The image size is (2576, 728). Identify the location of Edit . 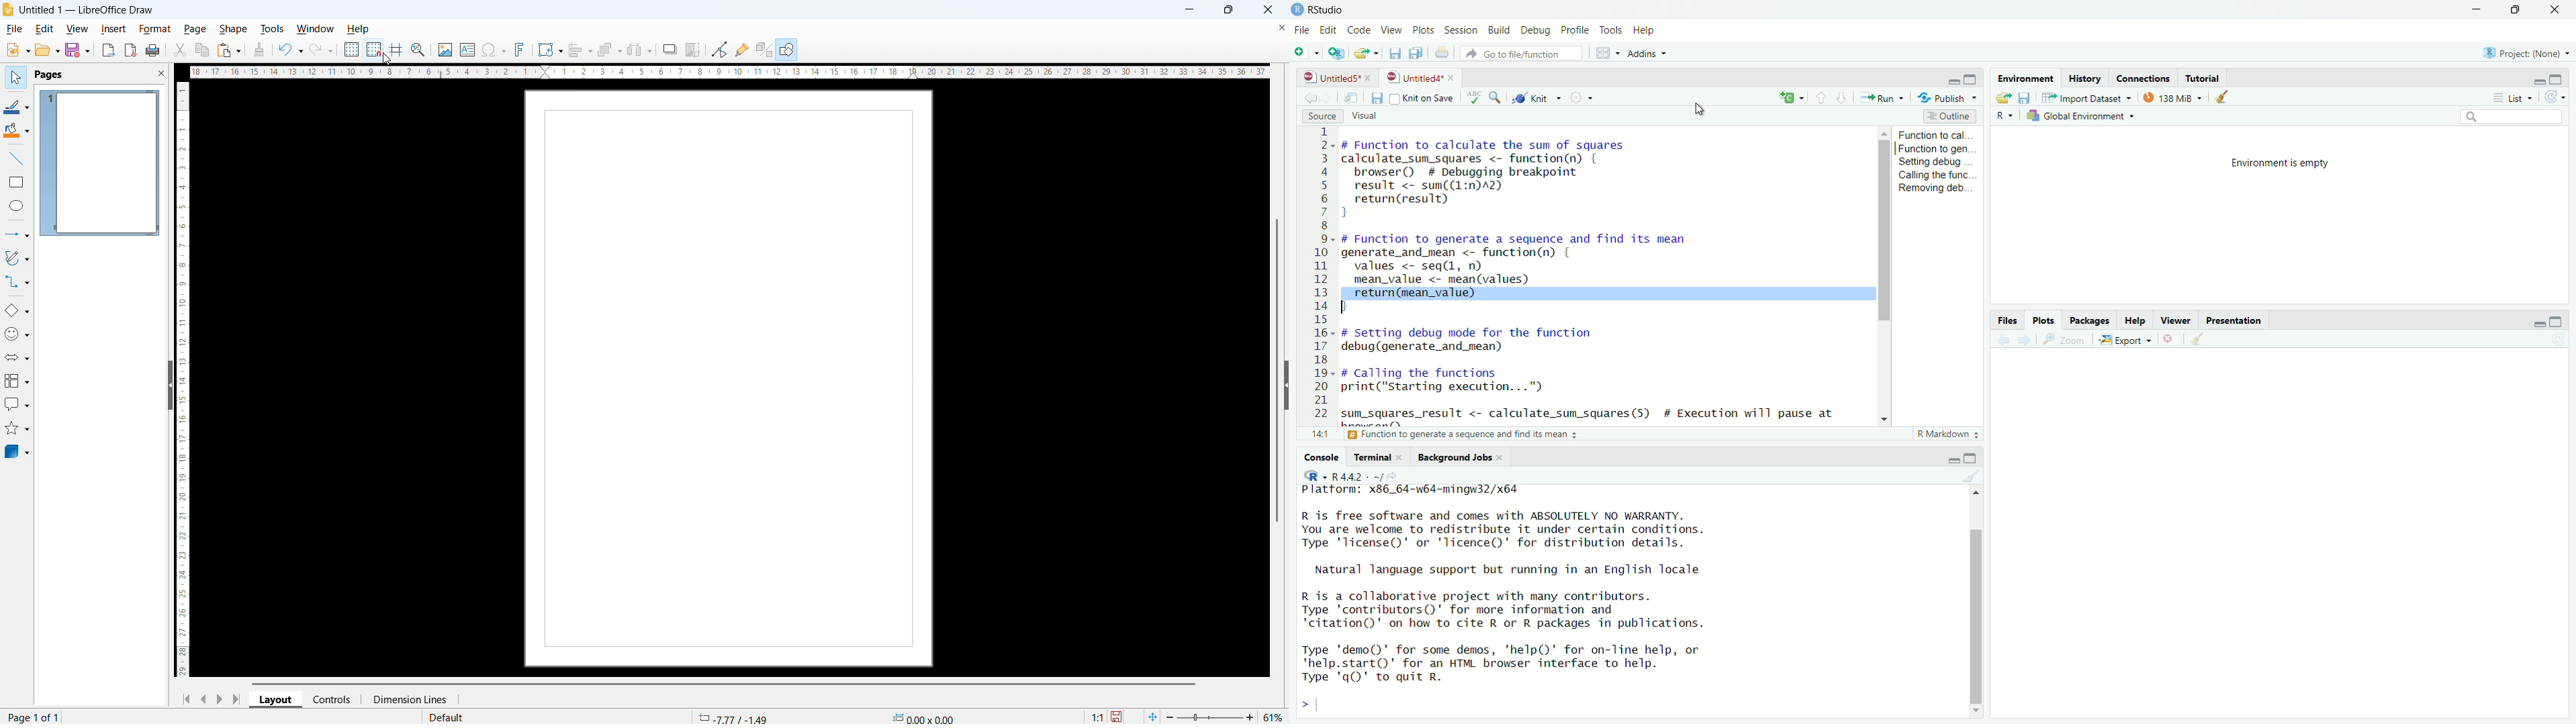
(45, 29).